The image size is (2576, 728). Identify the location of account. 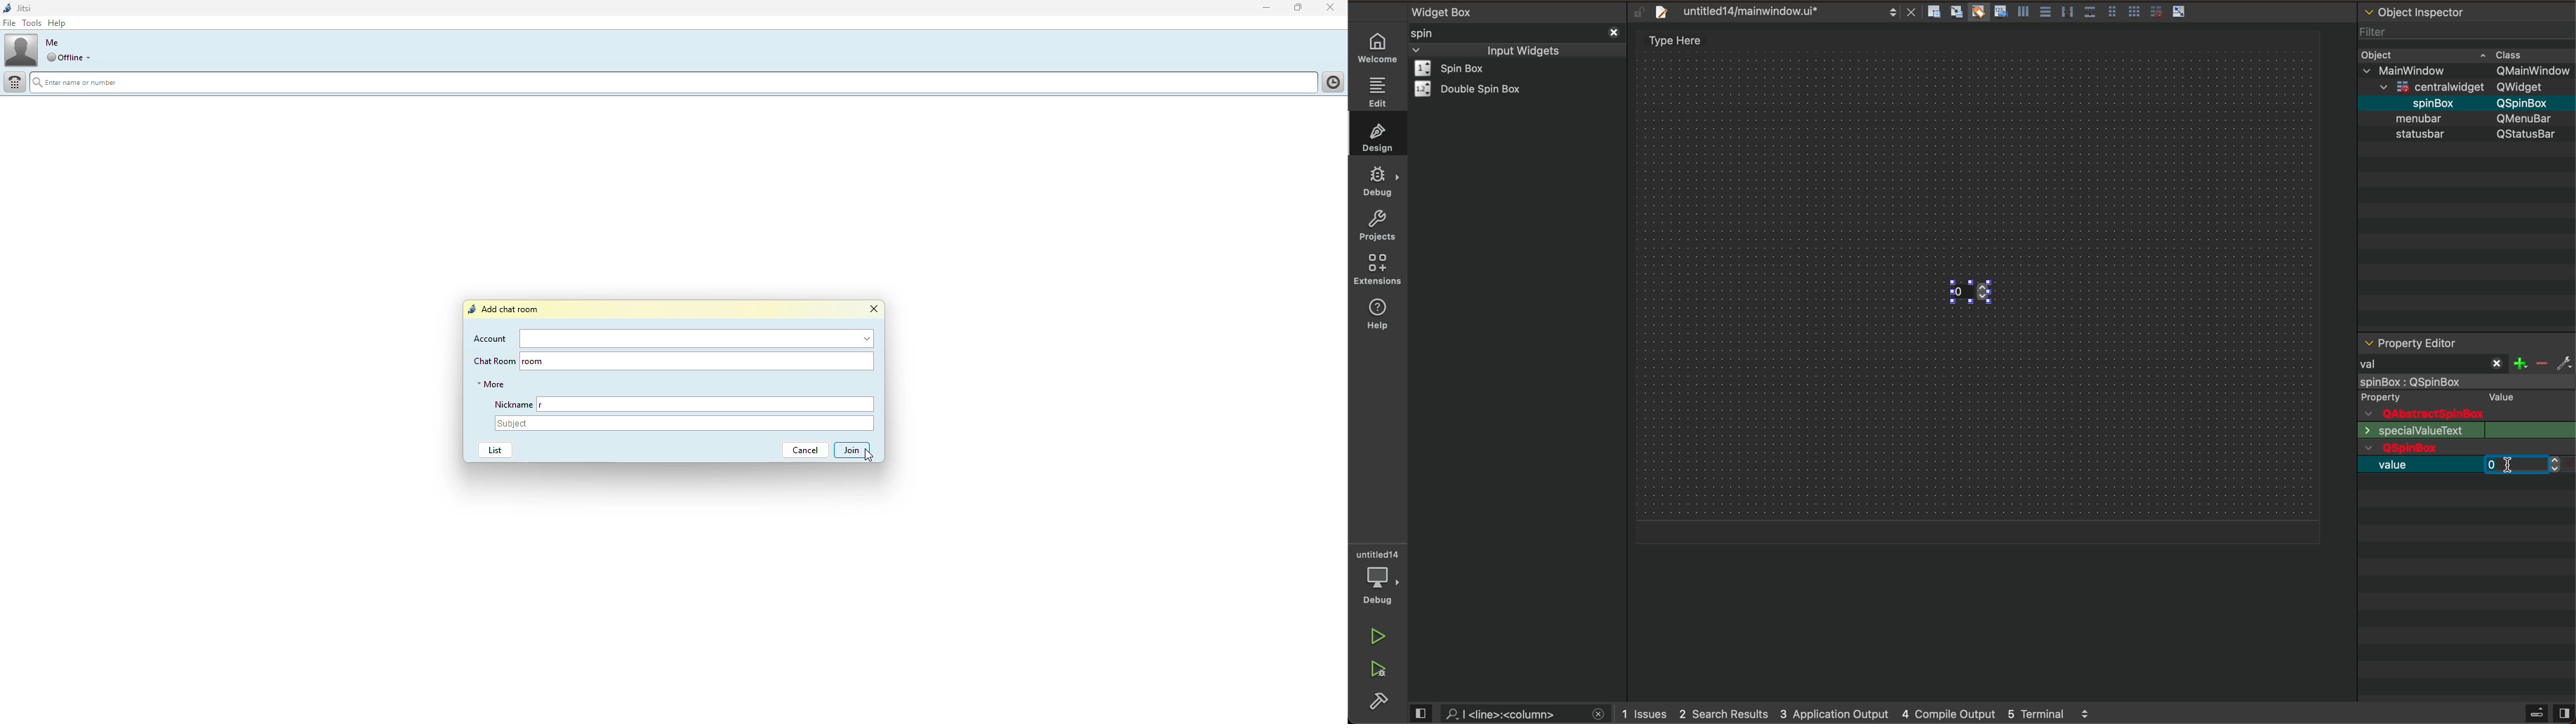
(491, 338).